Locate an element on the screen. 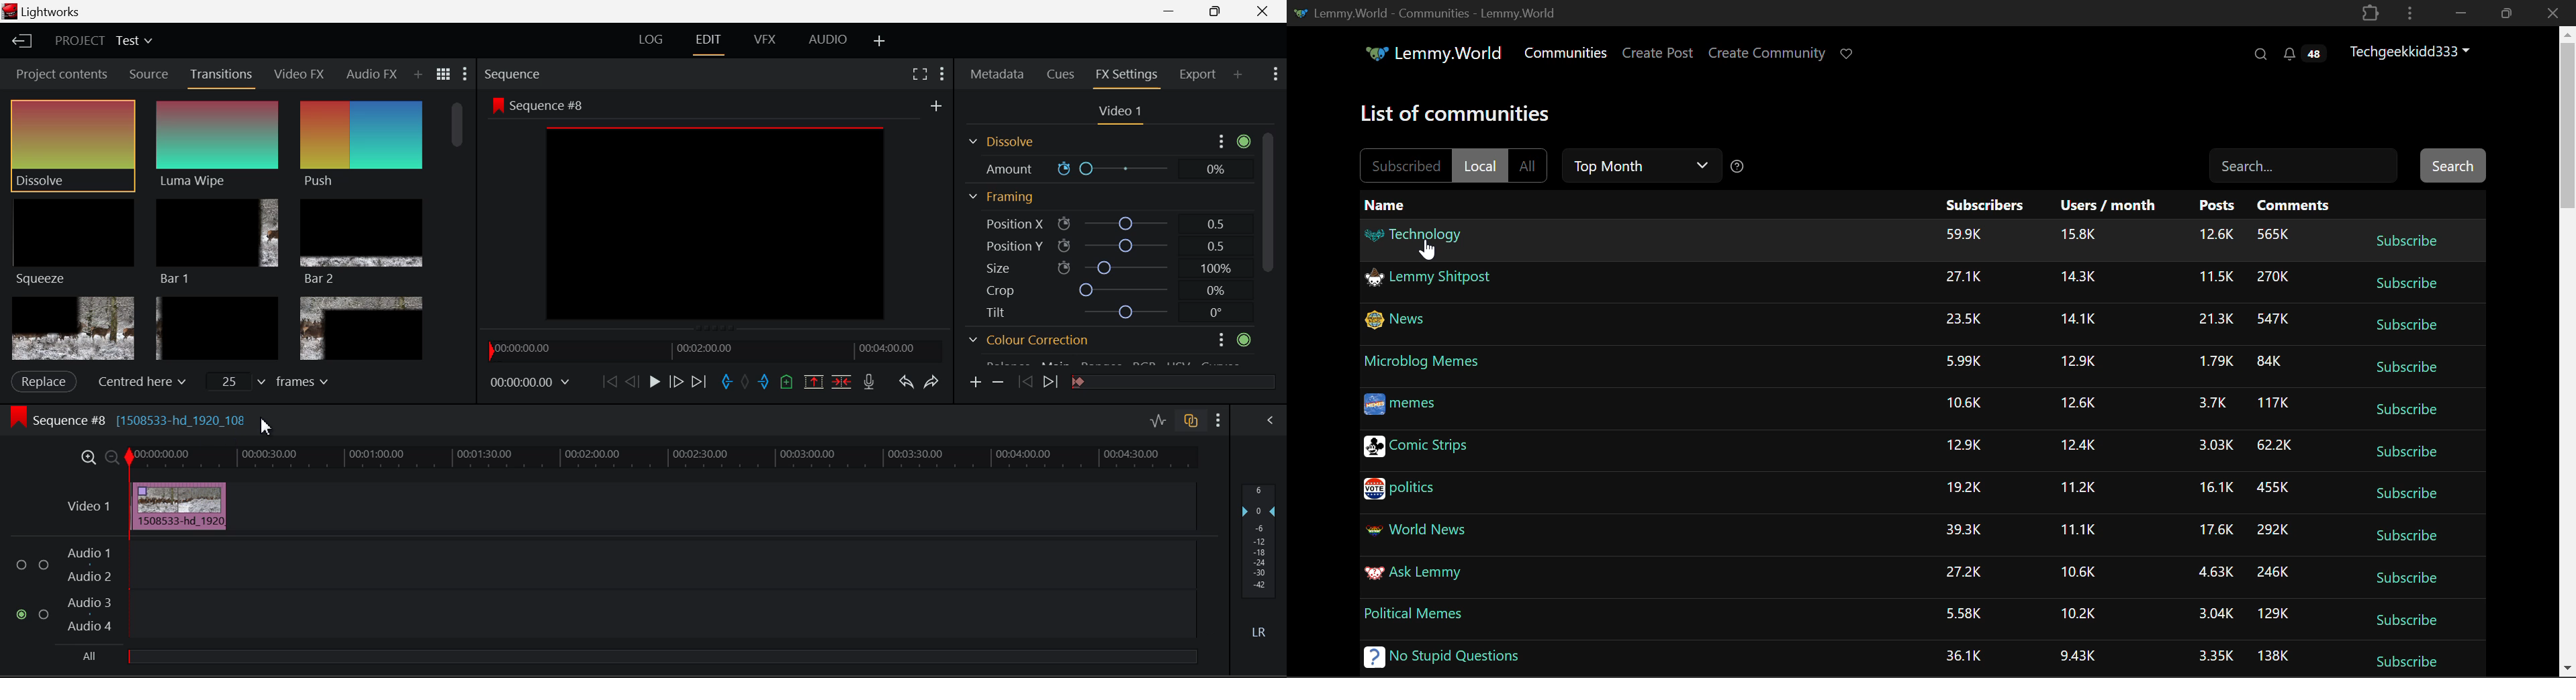  Mark Cue is located at coordinates (787, 383).